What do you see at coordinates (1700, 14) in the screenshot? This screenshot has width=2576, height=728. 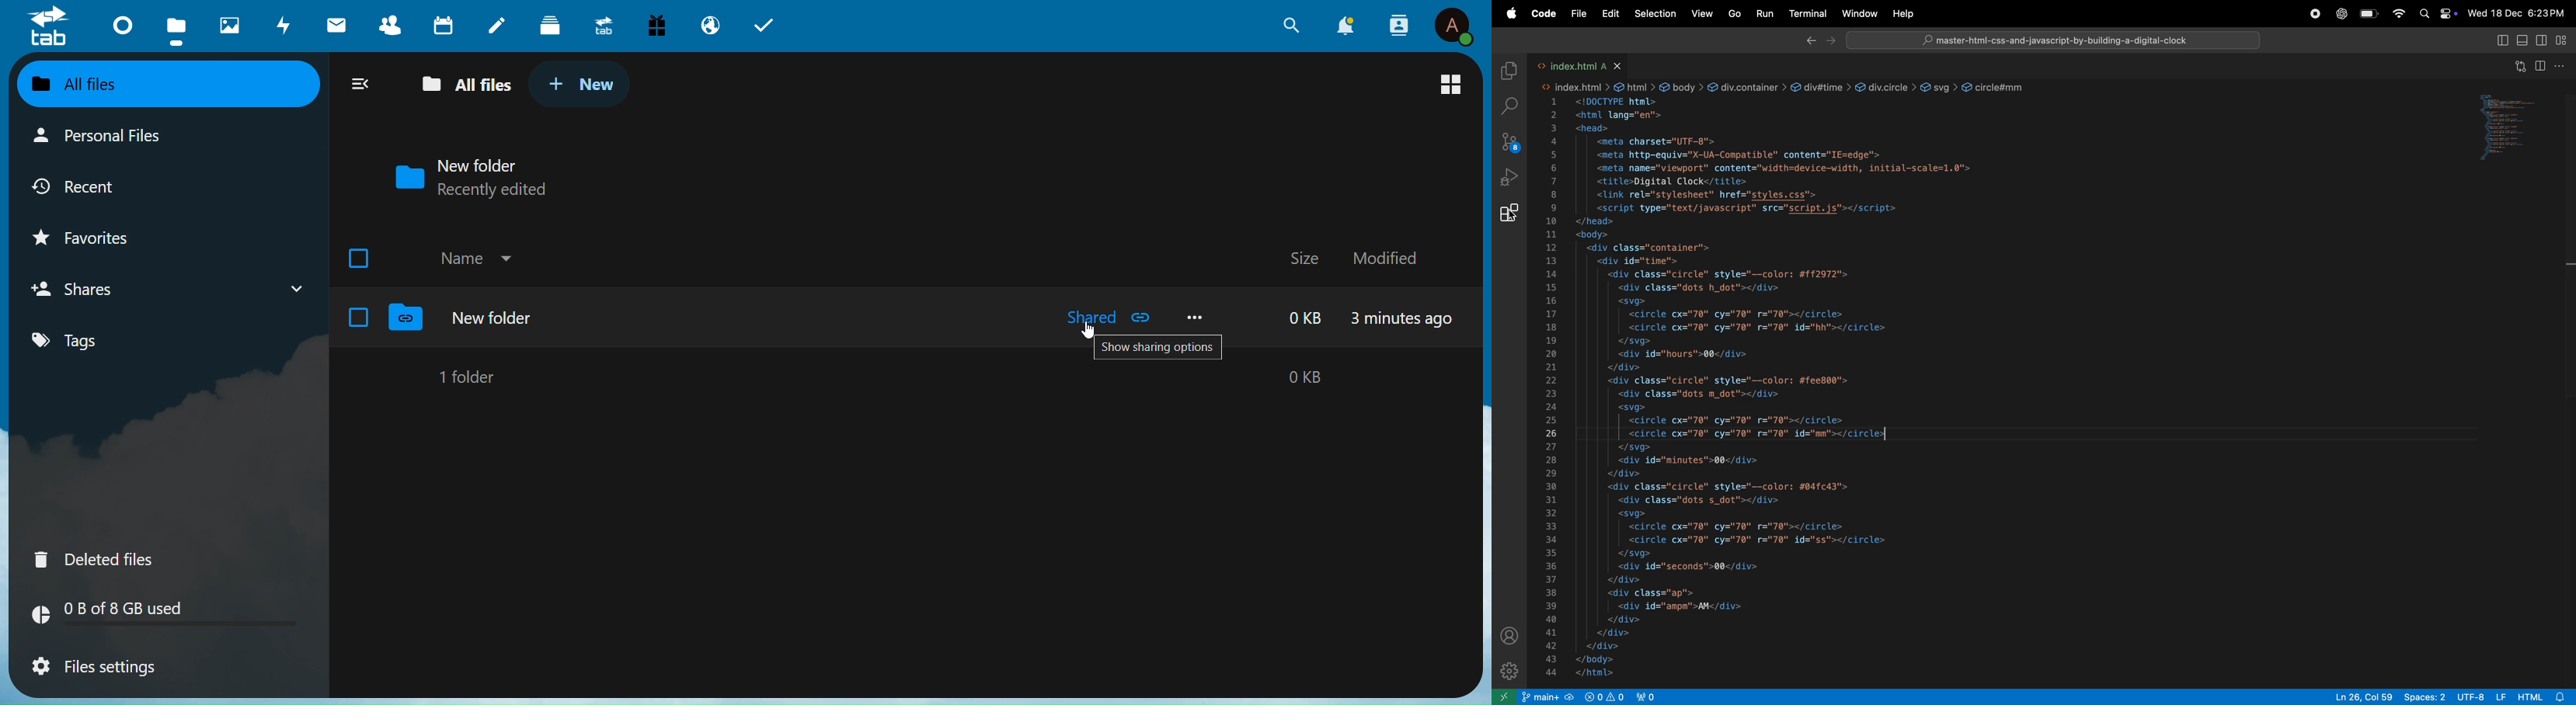 I see `view` at bounding box center [1700, 14].